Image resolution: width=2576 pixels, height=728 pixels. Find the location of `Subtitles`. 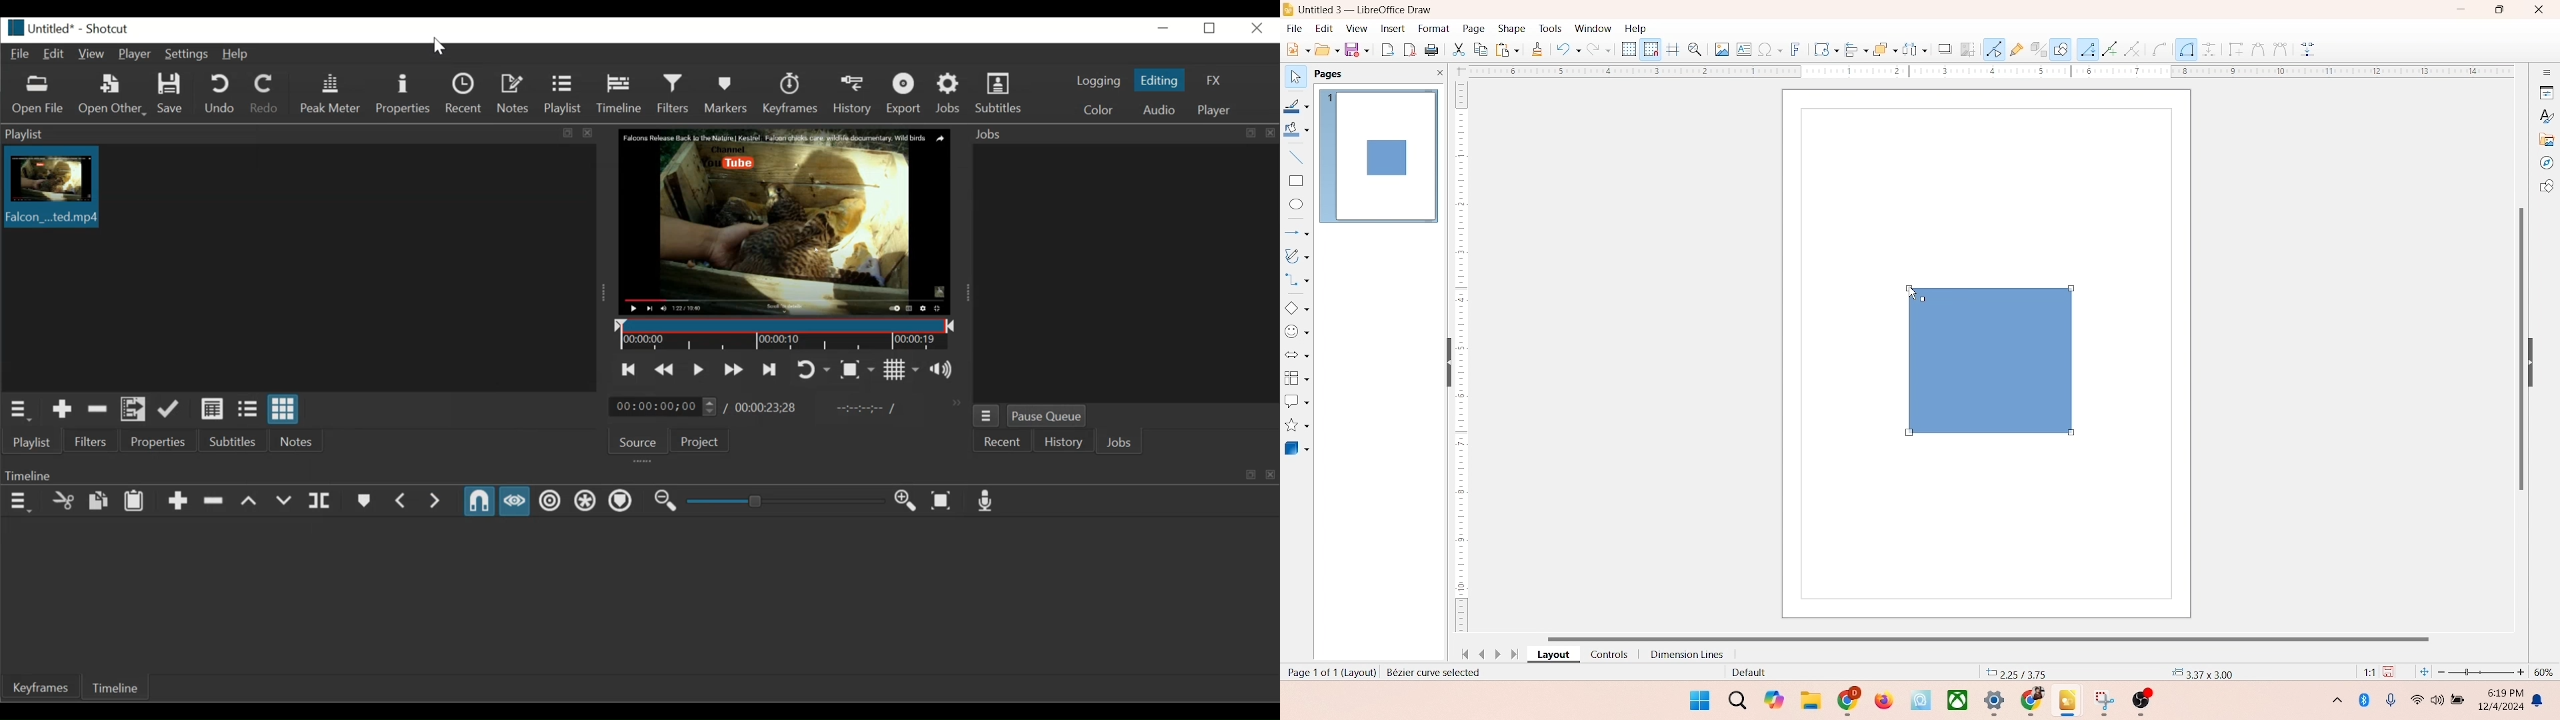

Subtitles is located at coordinates (233, 441).